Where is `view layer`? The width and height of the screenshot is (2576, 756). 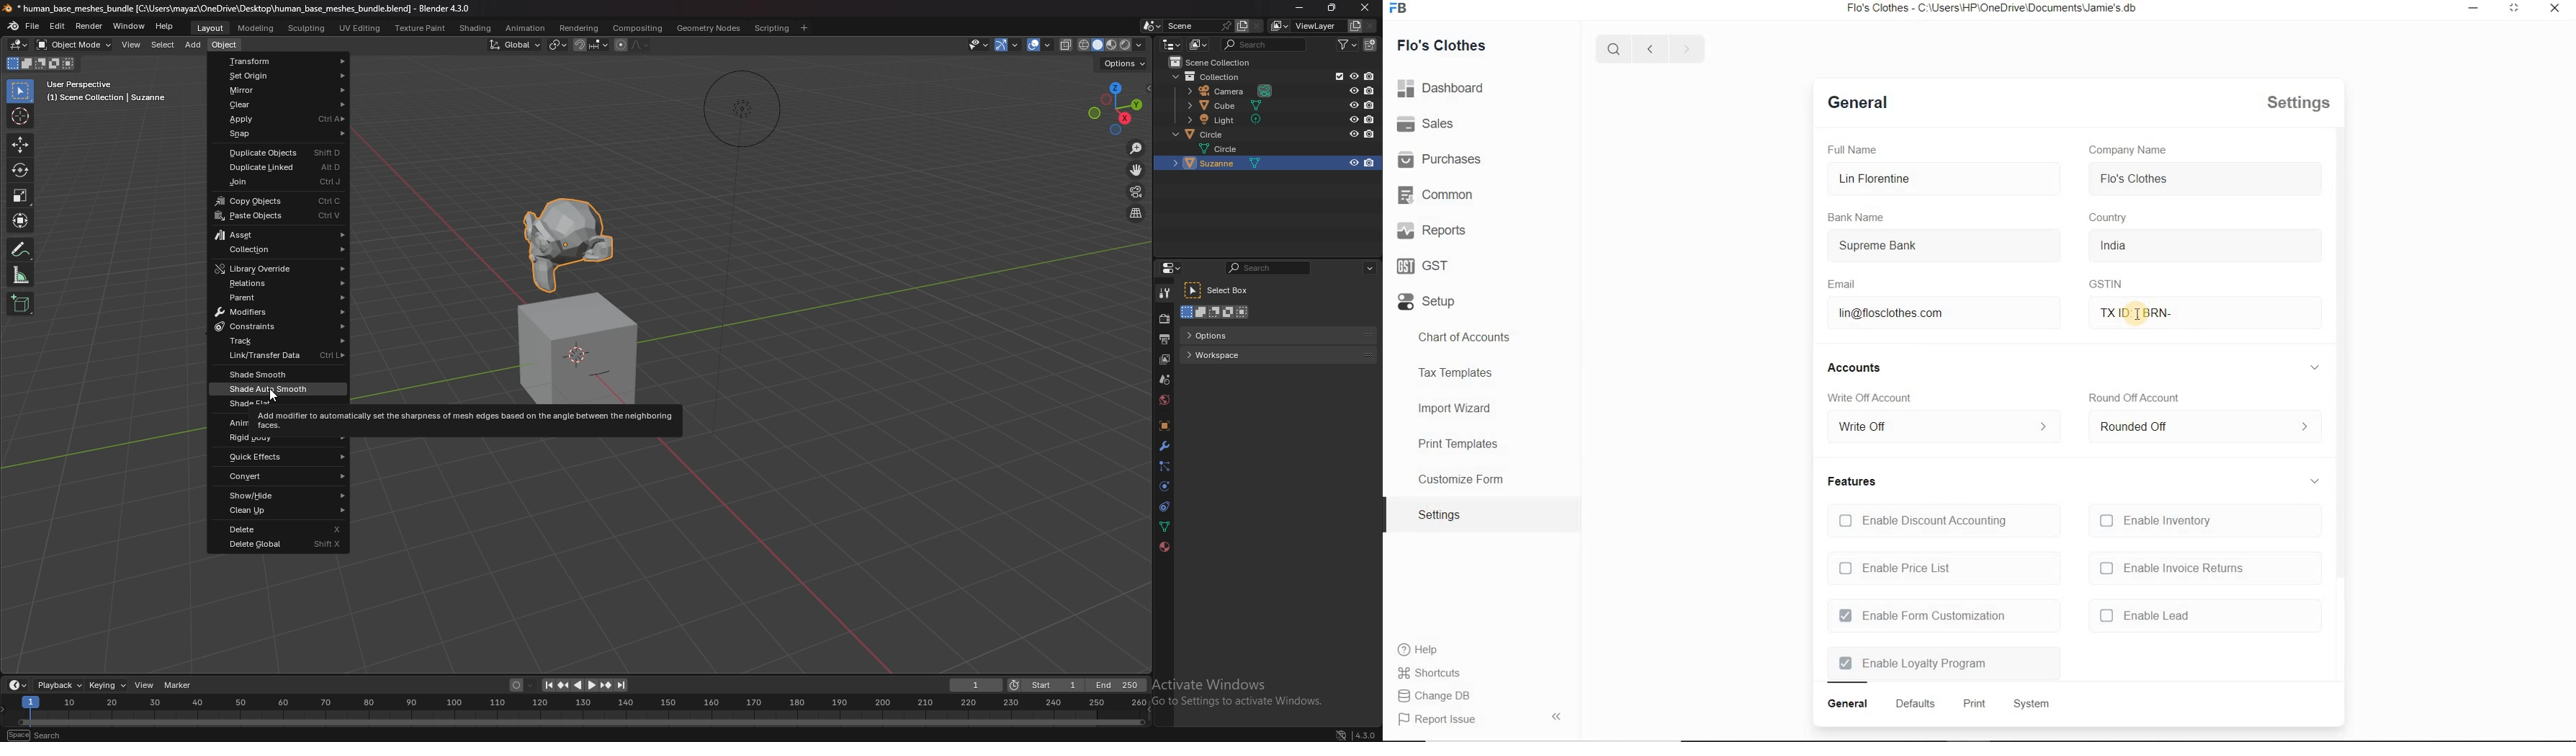 view layer is located at coordinates (1307, 25).